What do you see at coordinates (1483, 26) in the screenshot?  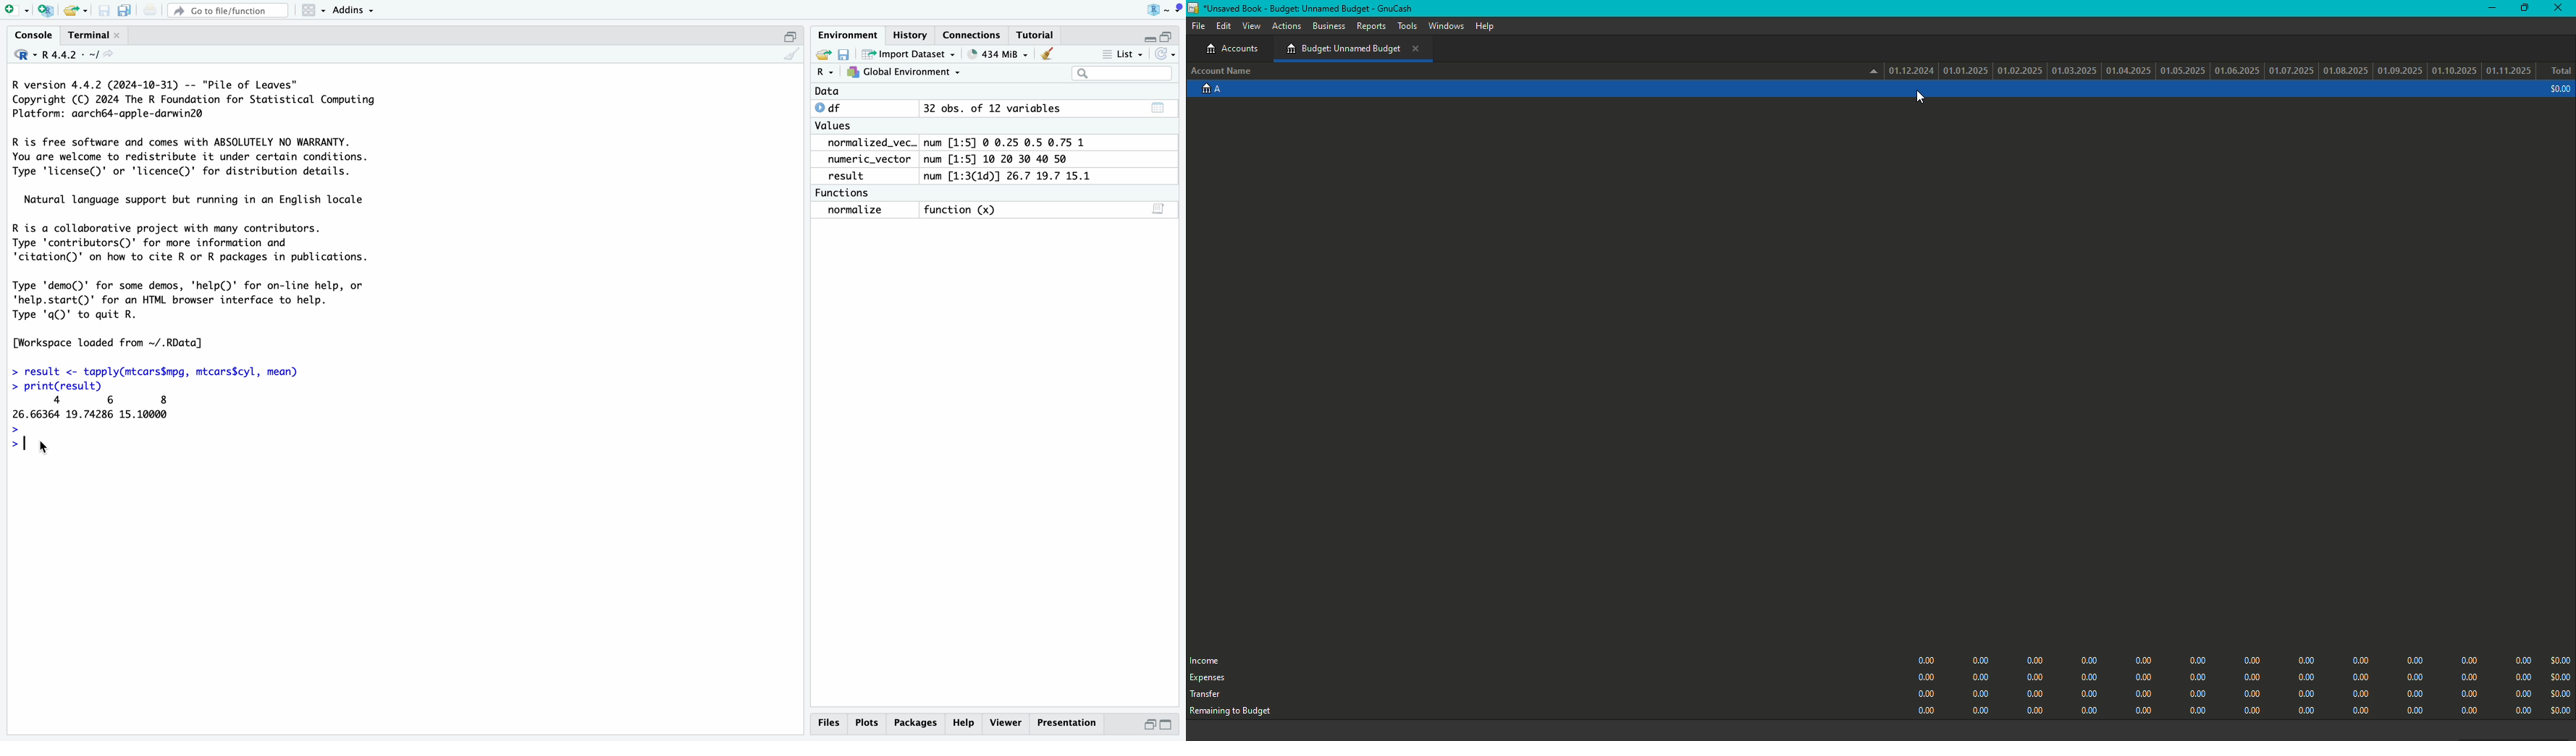 I see `Help` at bounding box center [1483, 26].